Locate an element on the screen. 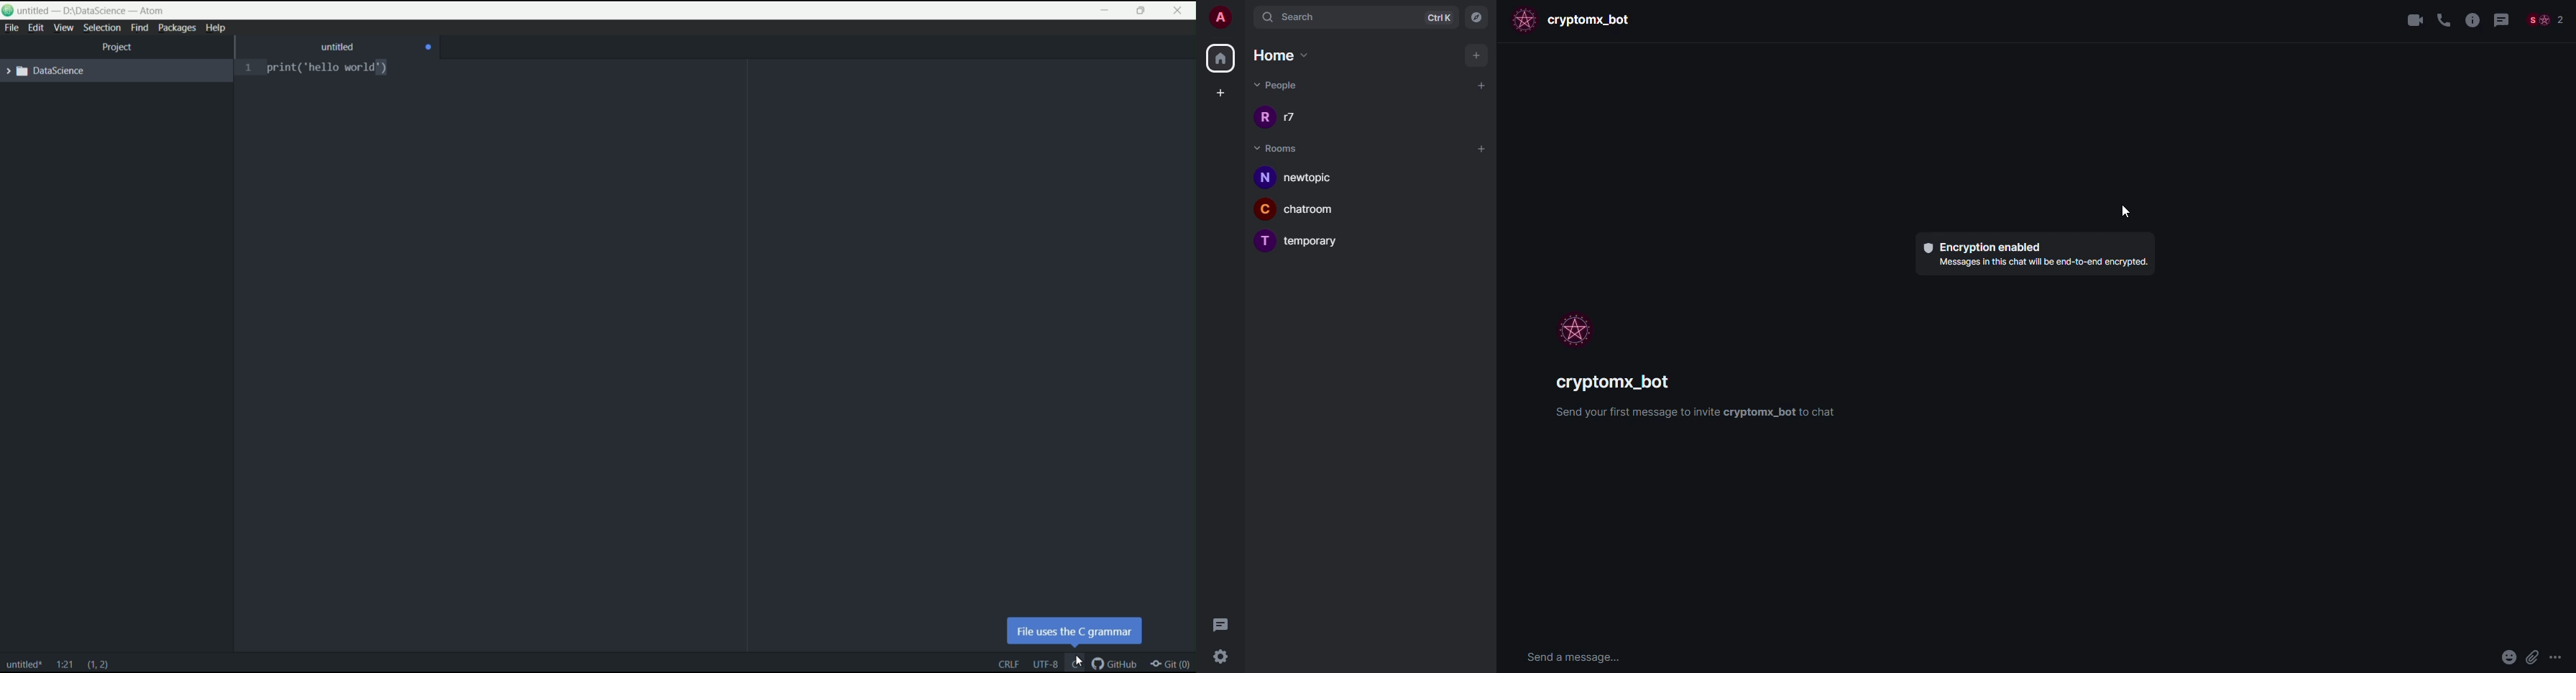  voice call is located at coordinates (2441, 19).